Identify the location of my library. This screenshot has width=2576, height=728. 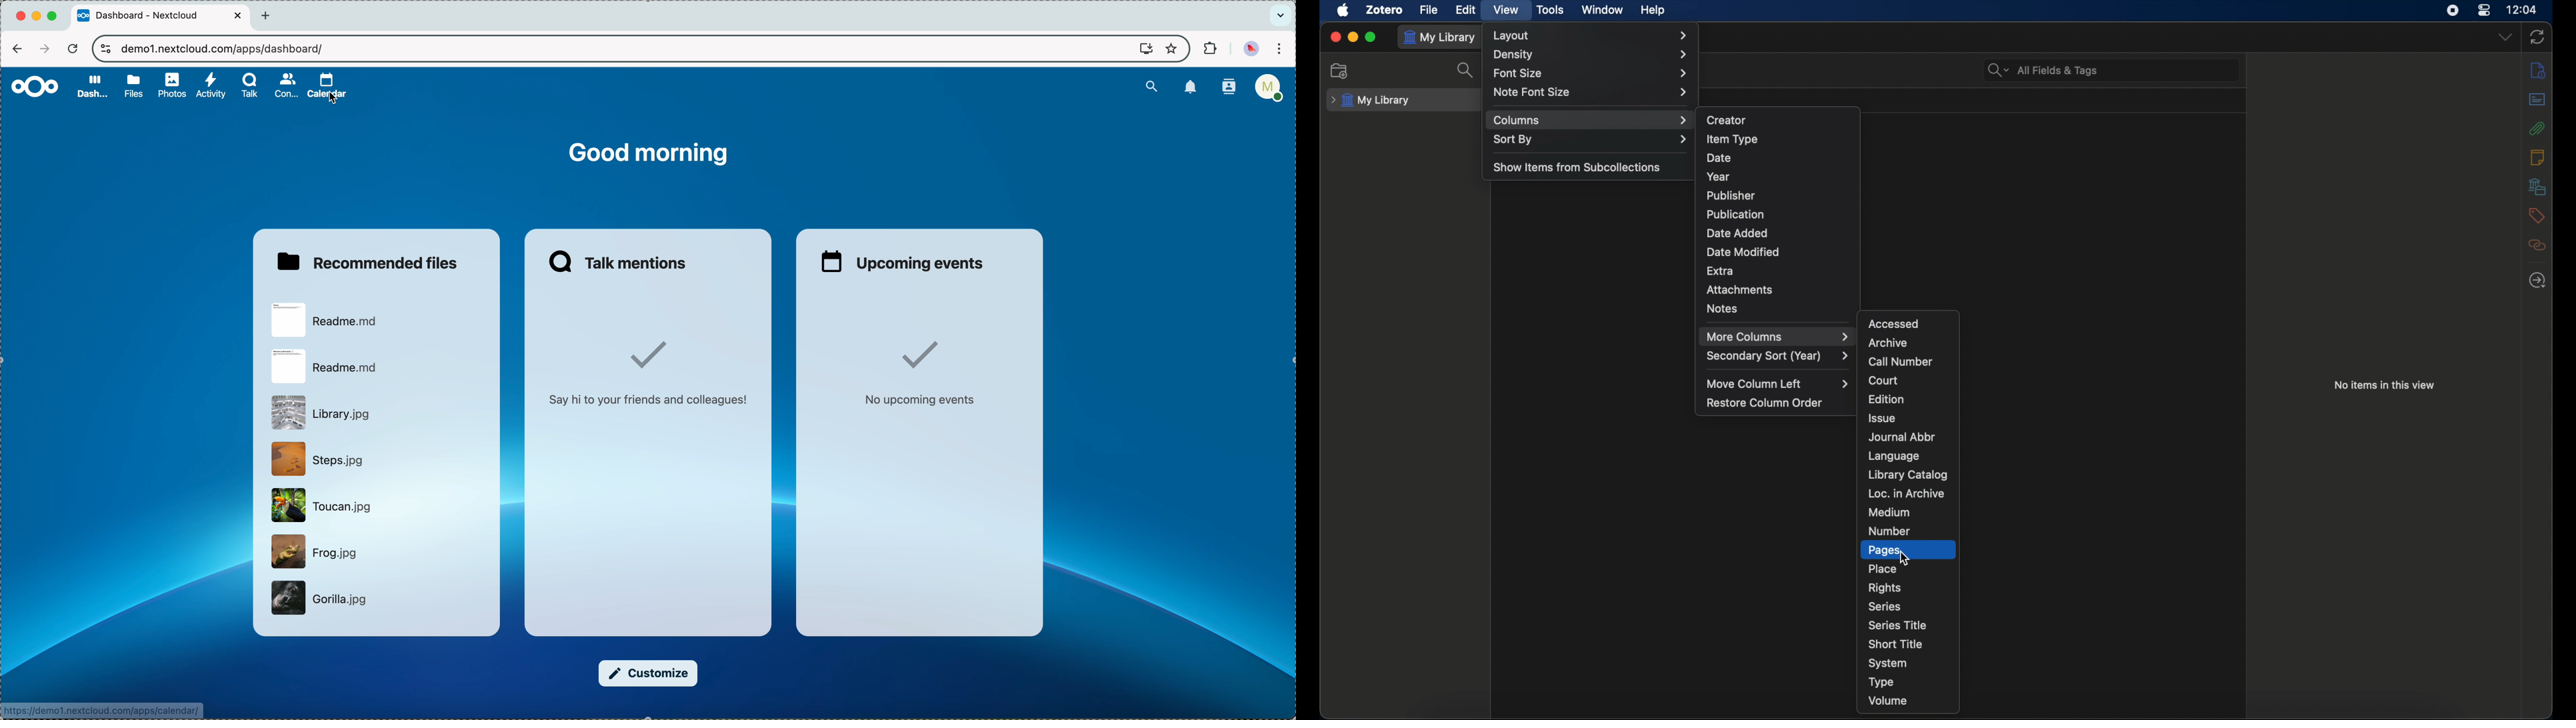
(1440, 37).